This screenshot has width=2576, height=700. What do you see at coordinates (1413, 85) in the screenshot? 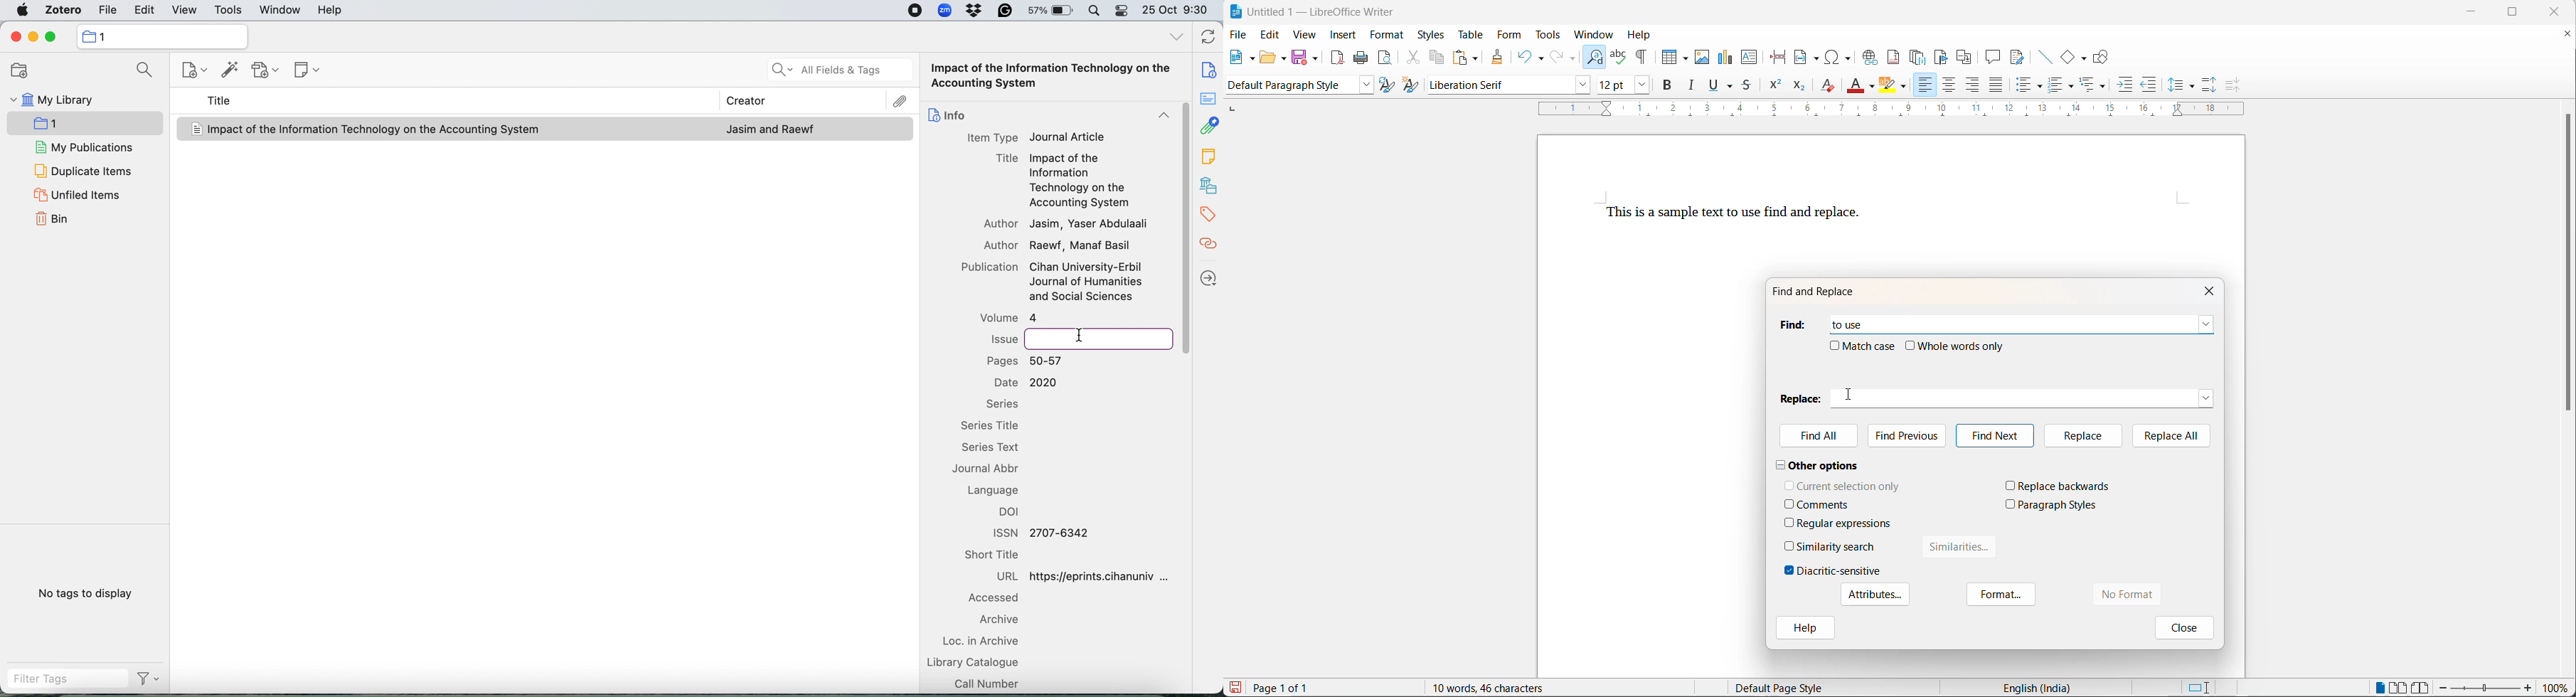
I see `create new style with selection` at bounding box center [1413, 85].